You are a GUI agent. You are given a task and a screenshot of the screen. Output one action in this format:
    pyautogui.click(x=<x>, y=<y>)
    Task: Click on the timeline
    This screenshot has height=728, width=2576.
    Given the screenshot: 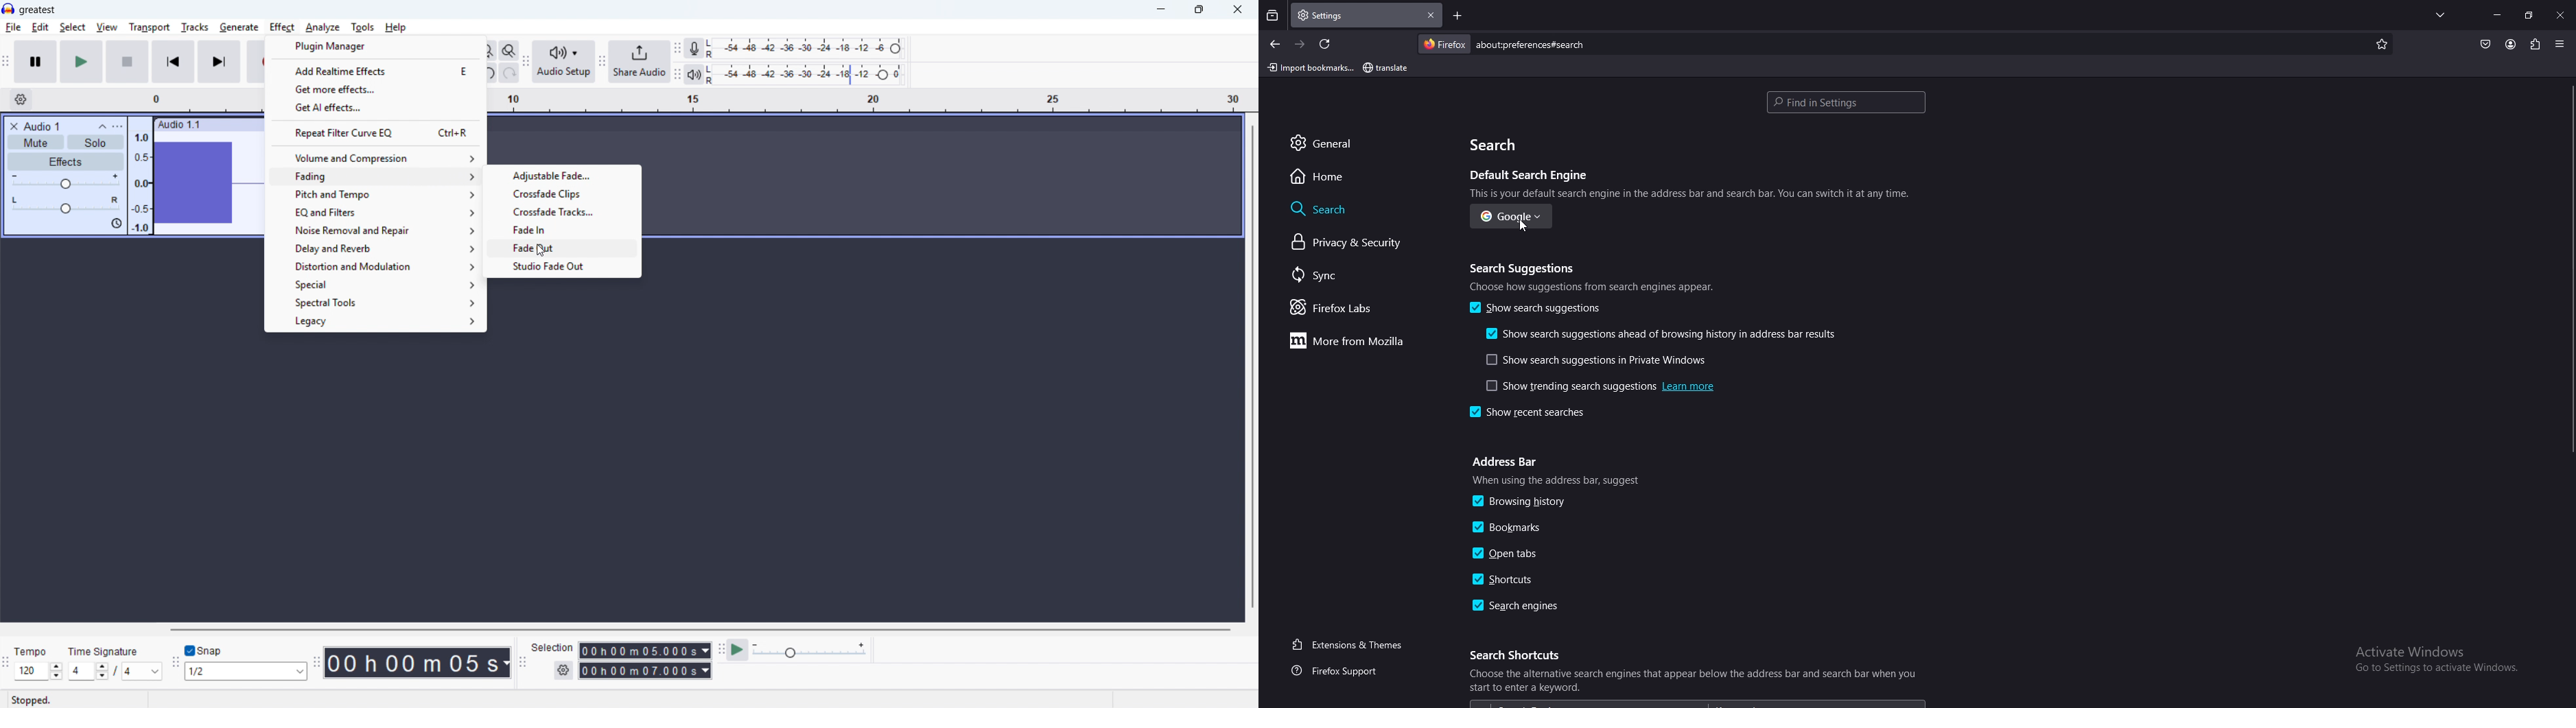 What is the action you would take?
    pyautogui.click(x=198, y=100)
    